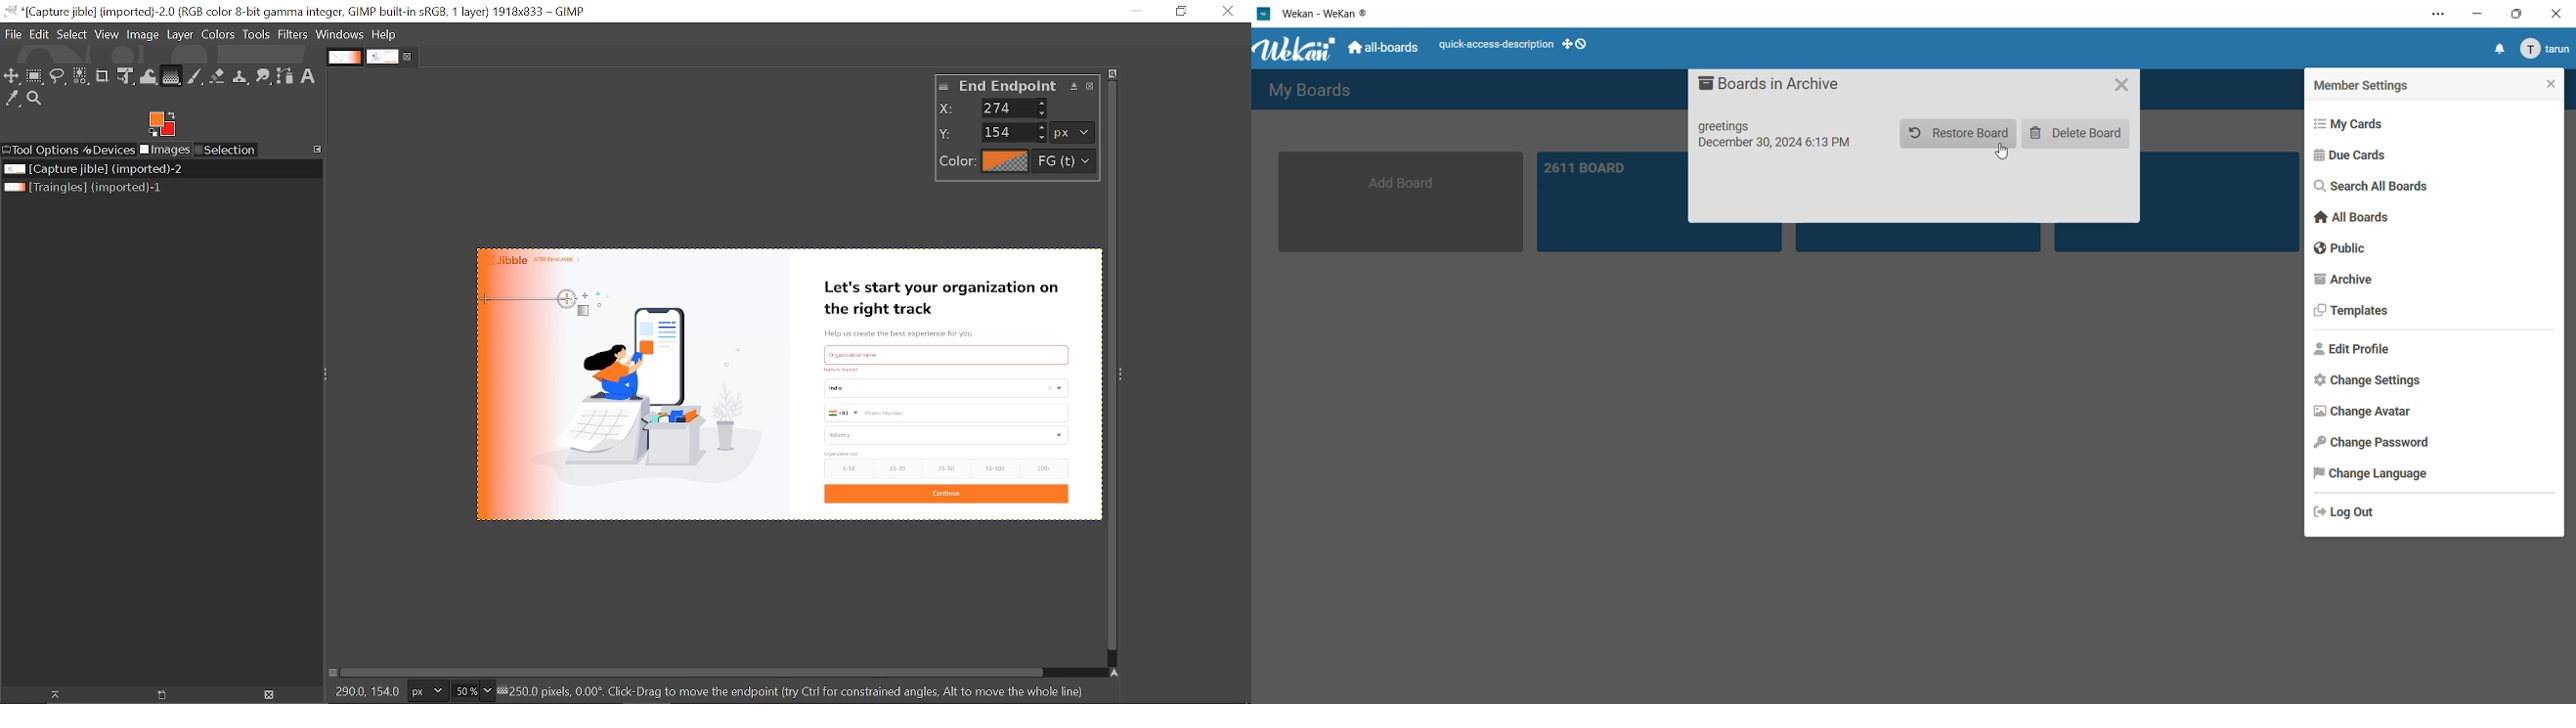 The width and height of the screenshot is (2576, 728). Describe the element at coordinates (1296, 50) in the screenshot. I see `wekan` at that location.